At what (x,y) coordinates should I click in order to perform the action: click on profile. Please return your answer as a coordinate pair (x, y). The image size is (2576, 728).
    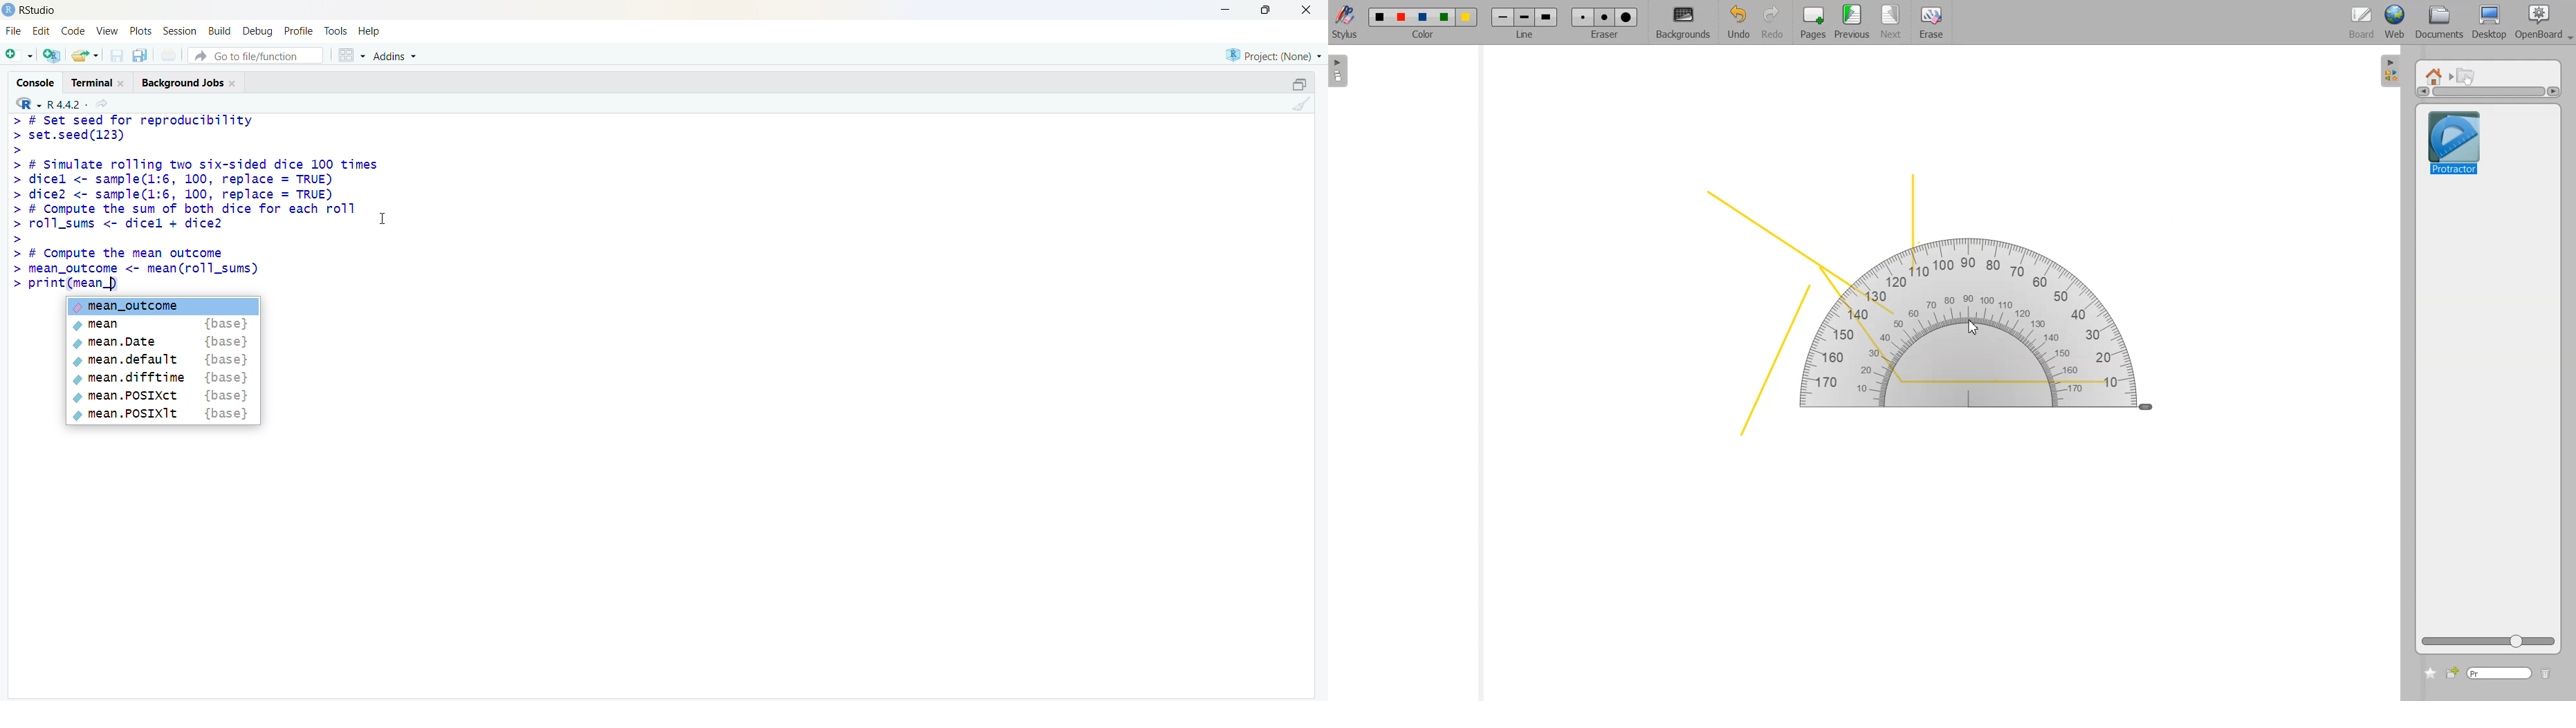
    Looking at the image, I should click on (300, 32).